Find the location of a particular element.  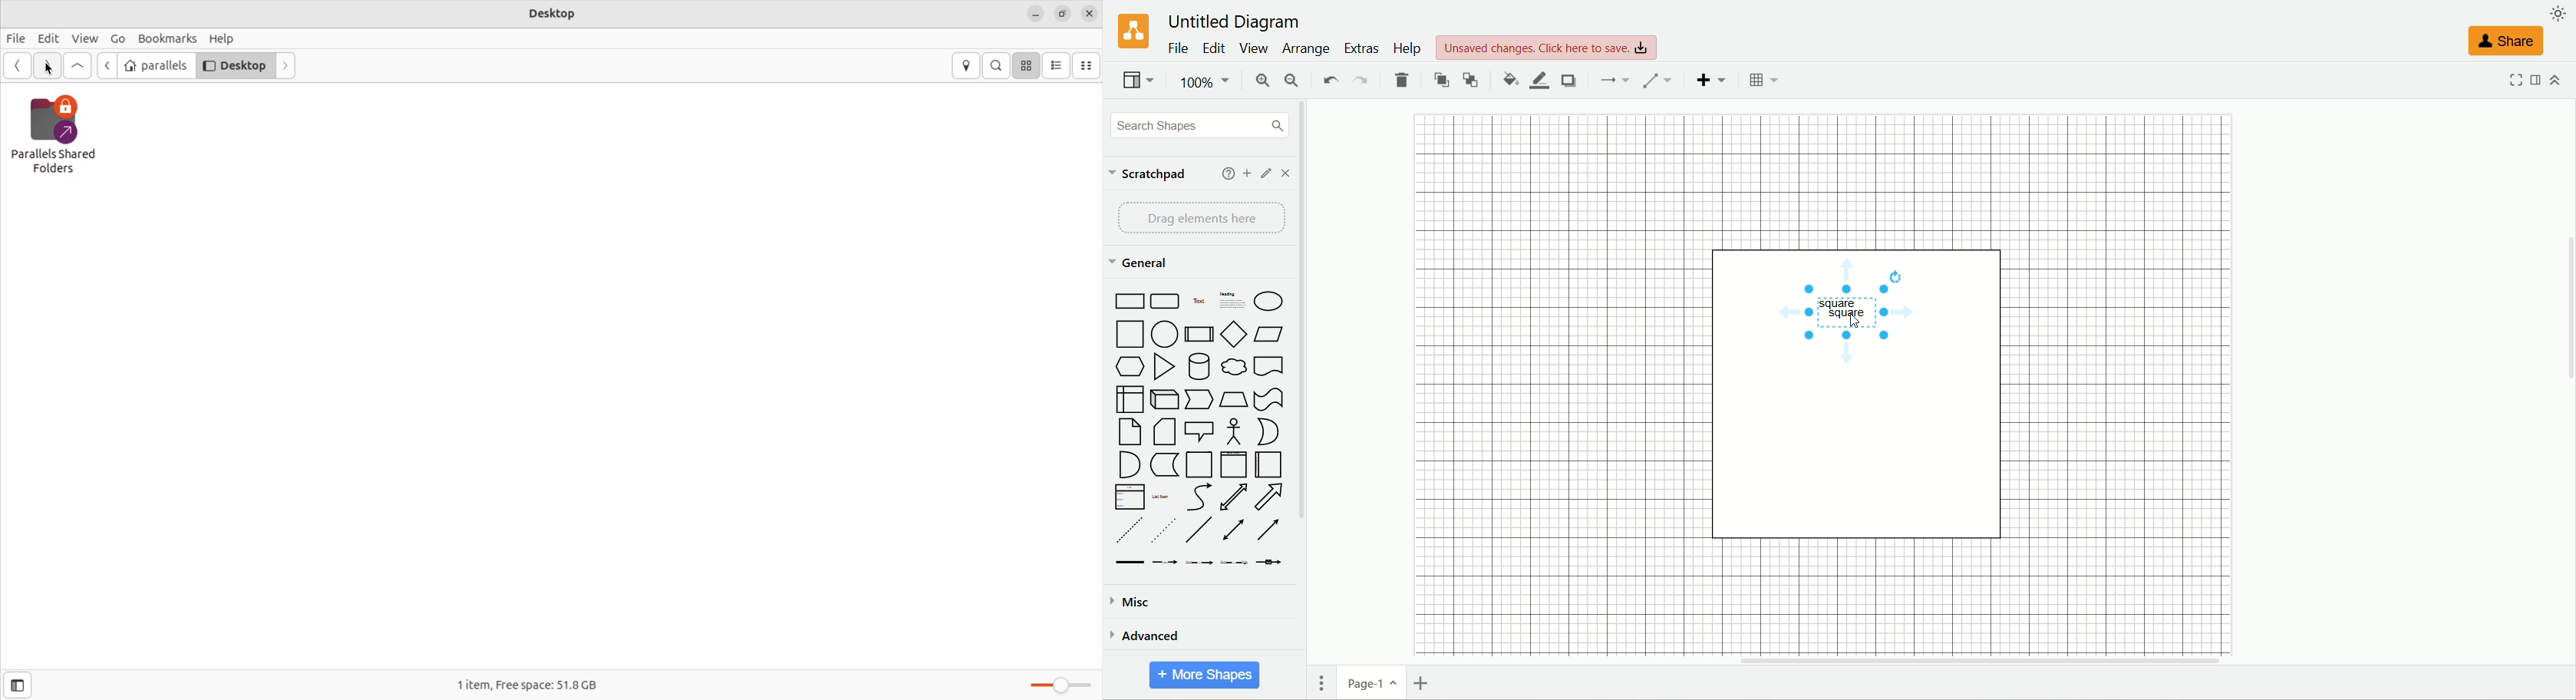

show sidebar is located at coordinates (15, 685).